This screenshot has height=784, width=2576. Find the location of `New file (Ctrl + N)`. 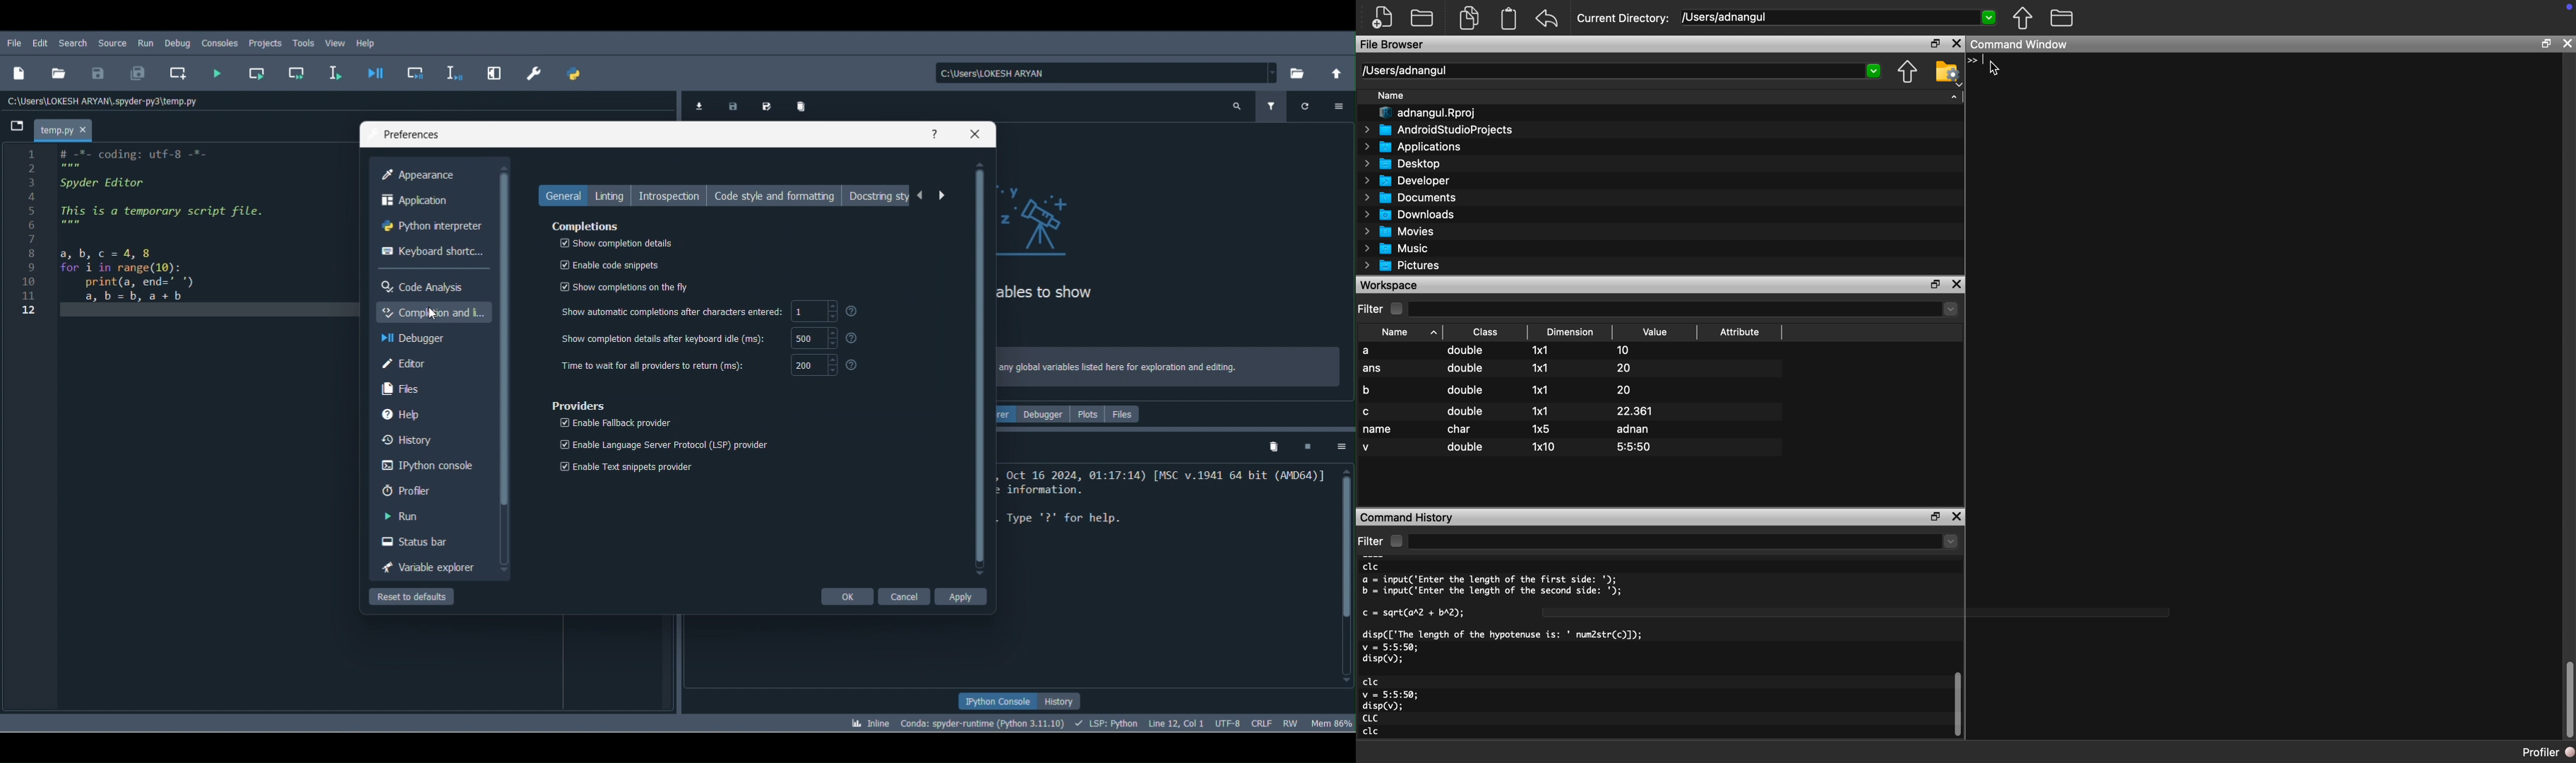

New file (Ctrl + N) is located at coordinates (18, 76).